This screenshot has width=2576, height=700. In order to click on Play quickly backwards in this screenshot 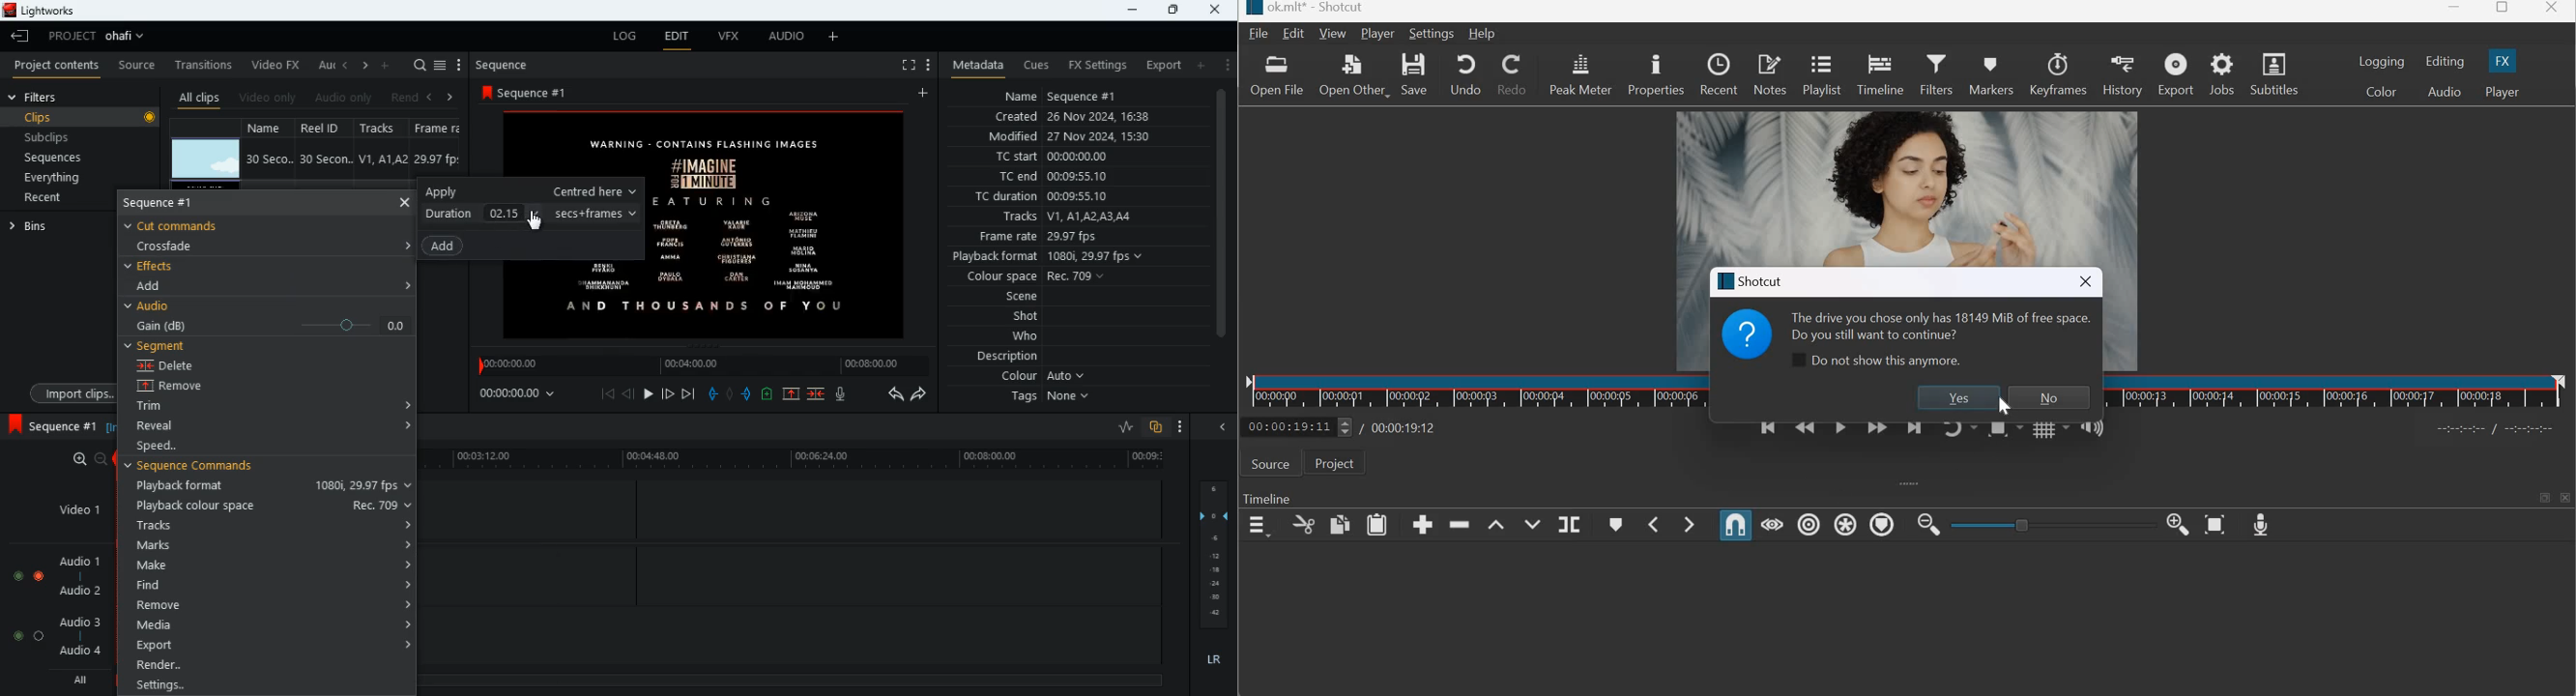, I will do `click(1805, 433)`.